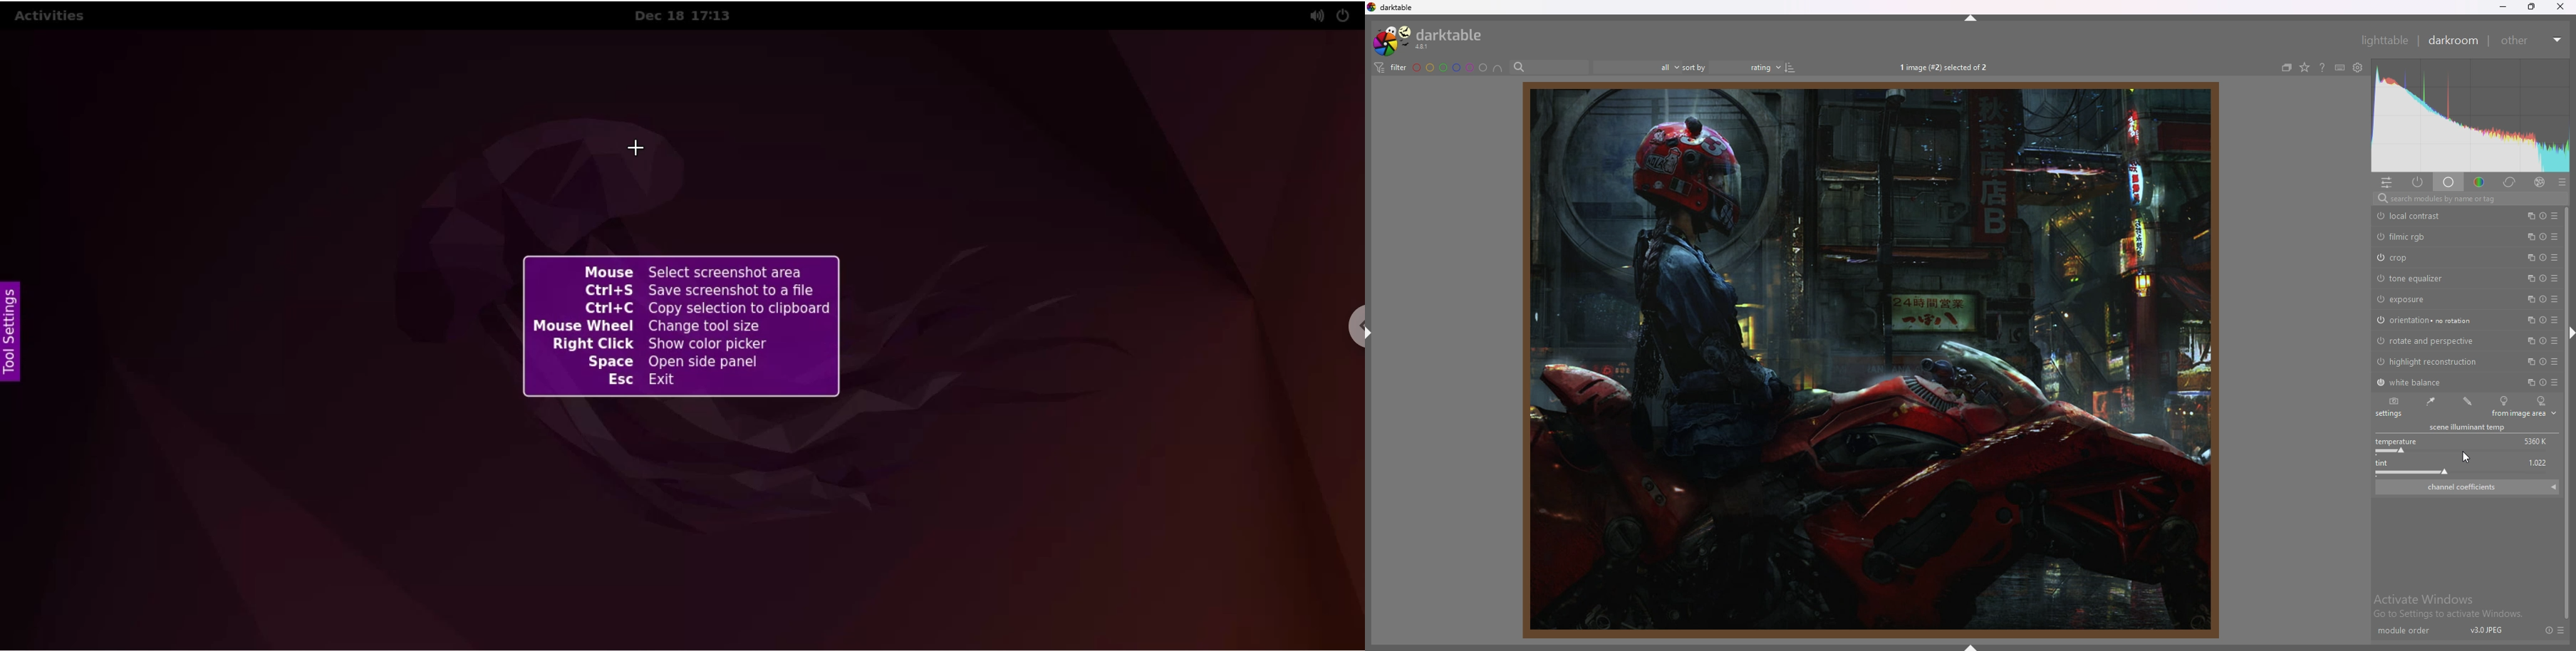  What do you see at coordinates (2487, 630) in the screenshot?
I see `v3.0 jpeg` at bounding box center [2487, 630].